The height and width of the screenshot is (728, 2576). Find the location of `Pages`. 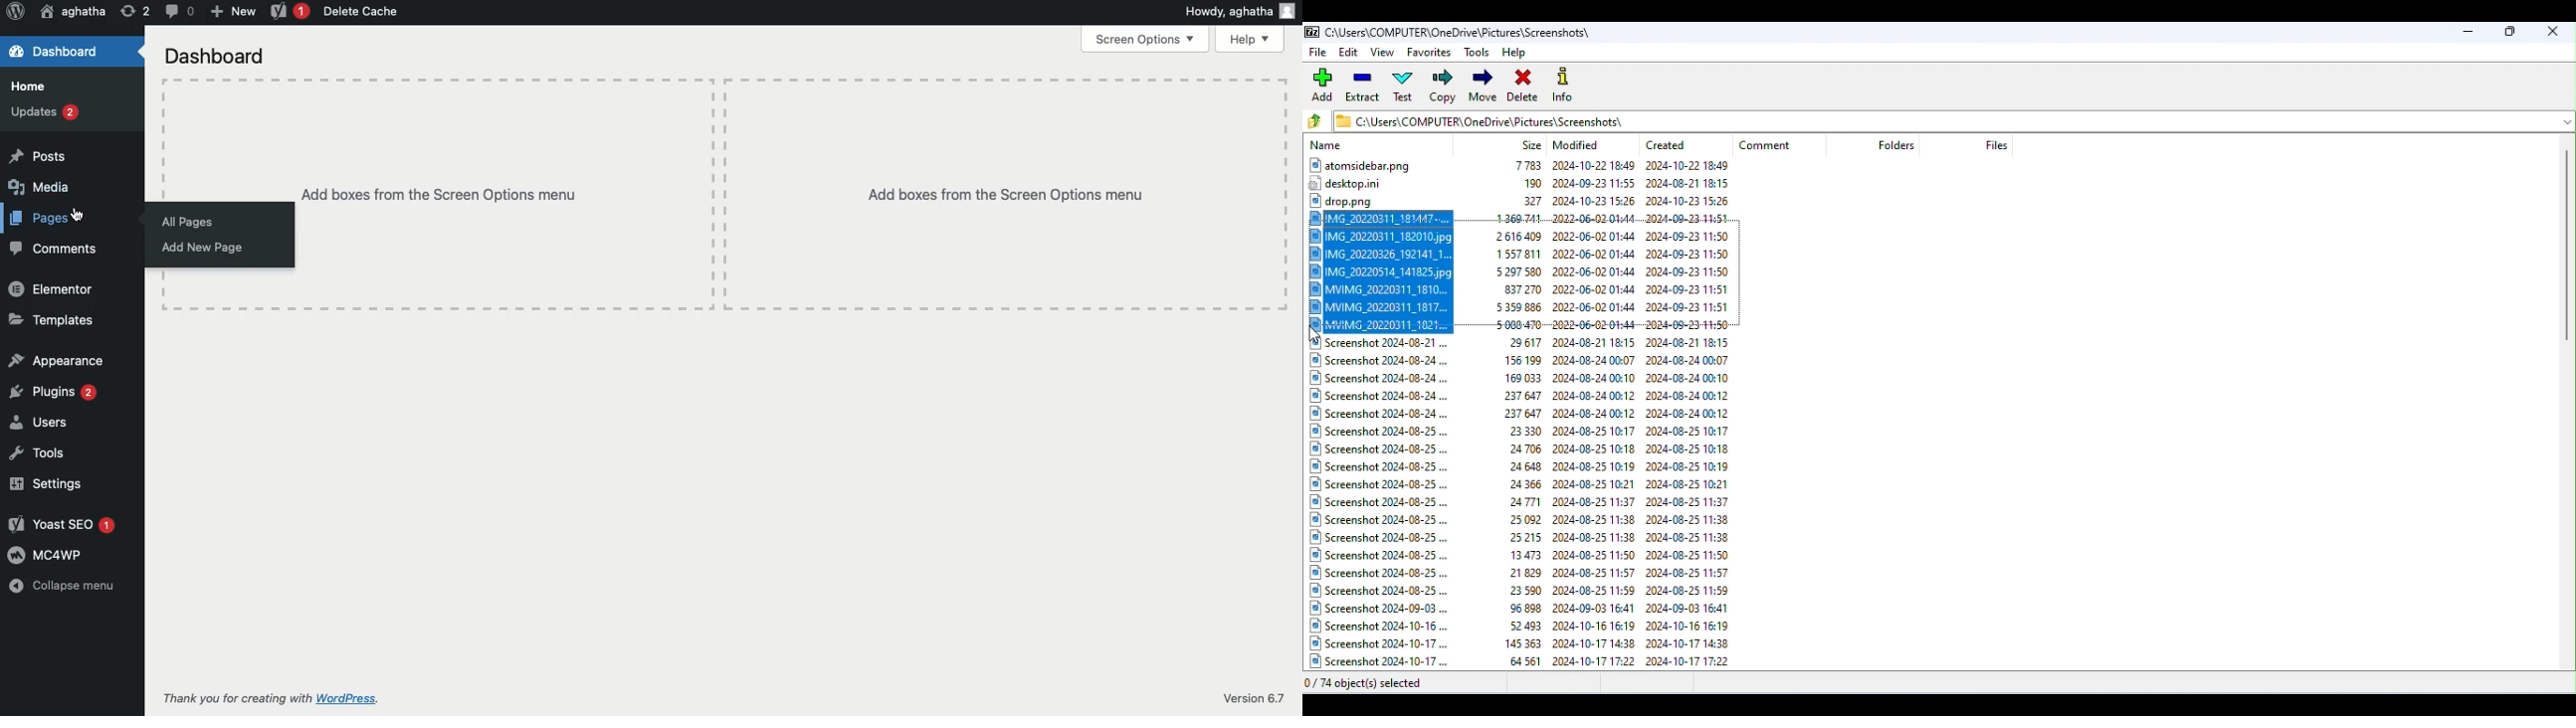

Pages is located at coordinates (43, 217).